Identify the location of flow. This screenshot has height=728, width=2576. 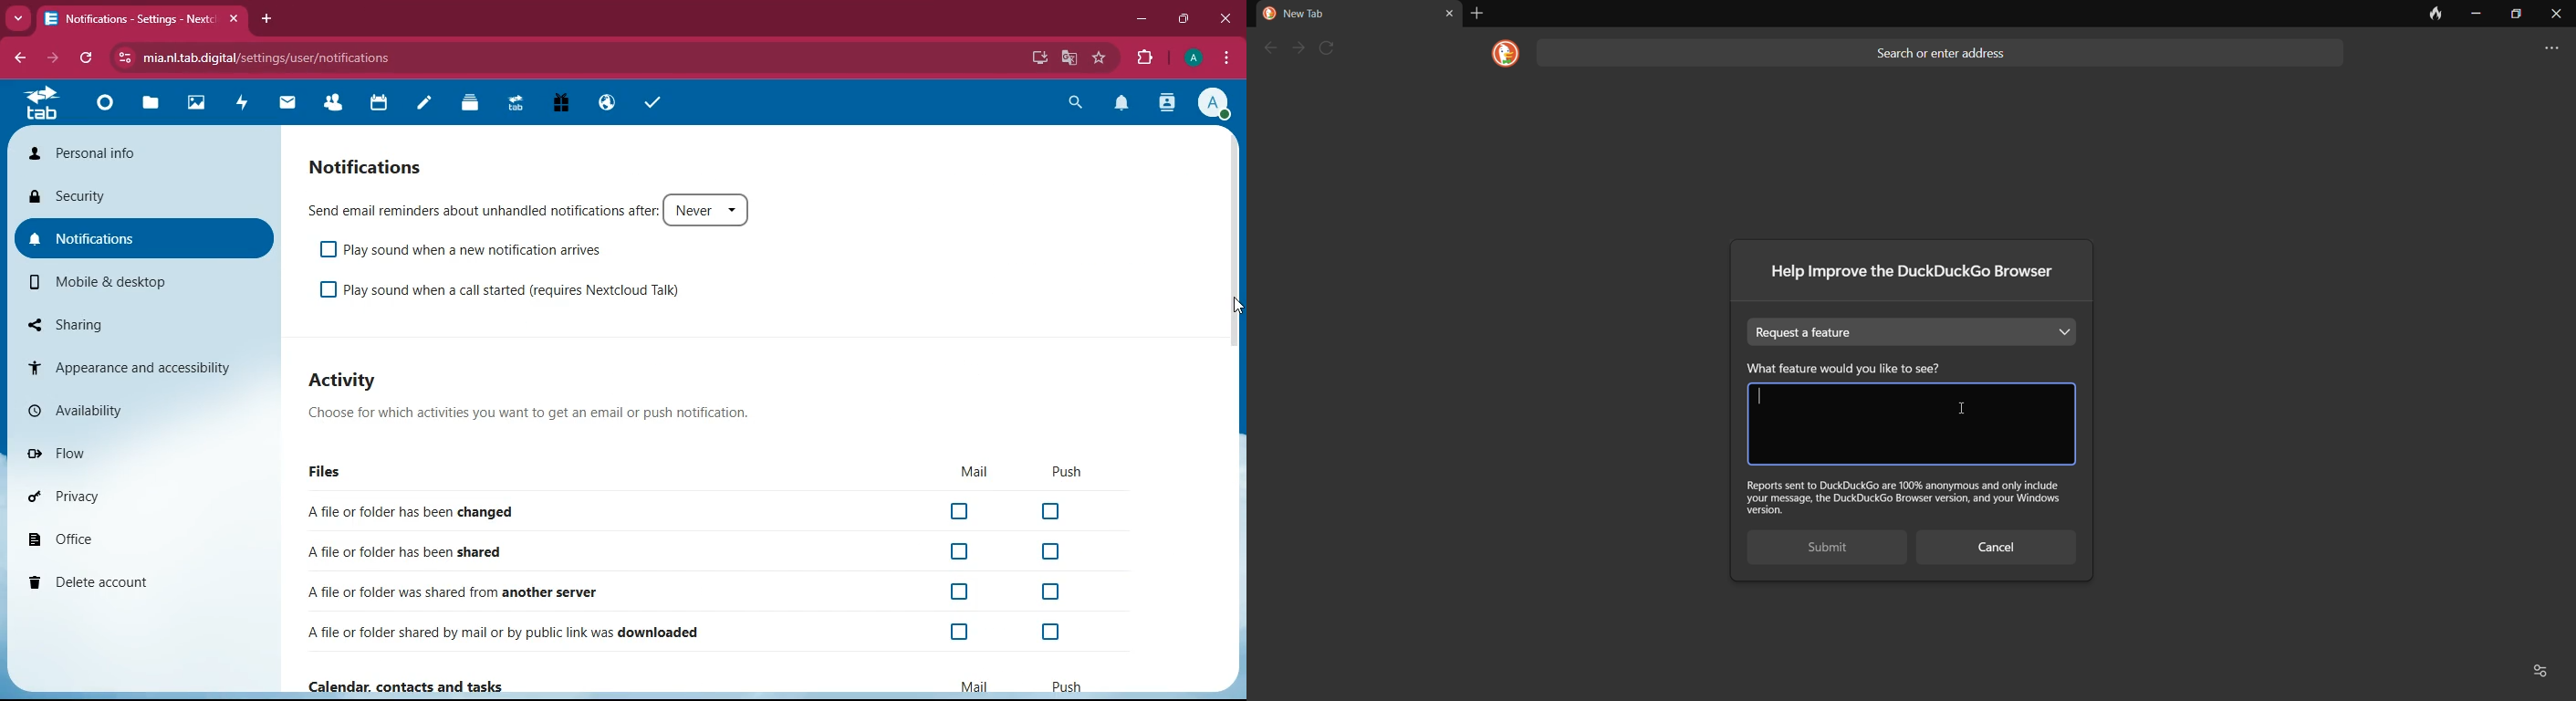
(139, 451).